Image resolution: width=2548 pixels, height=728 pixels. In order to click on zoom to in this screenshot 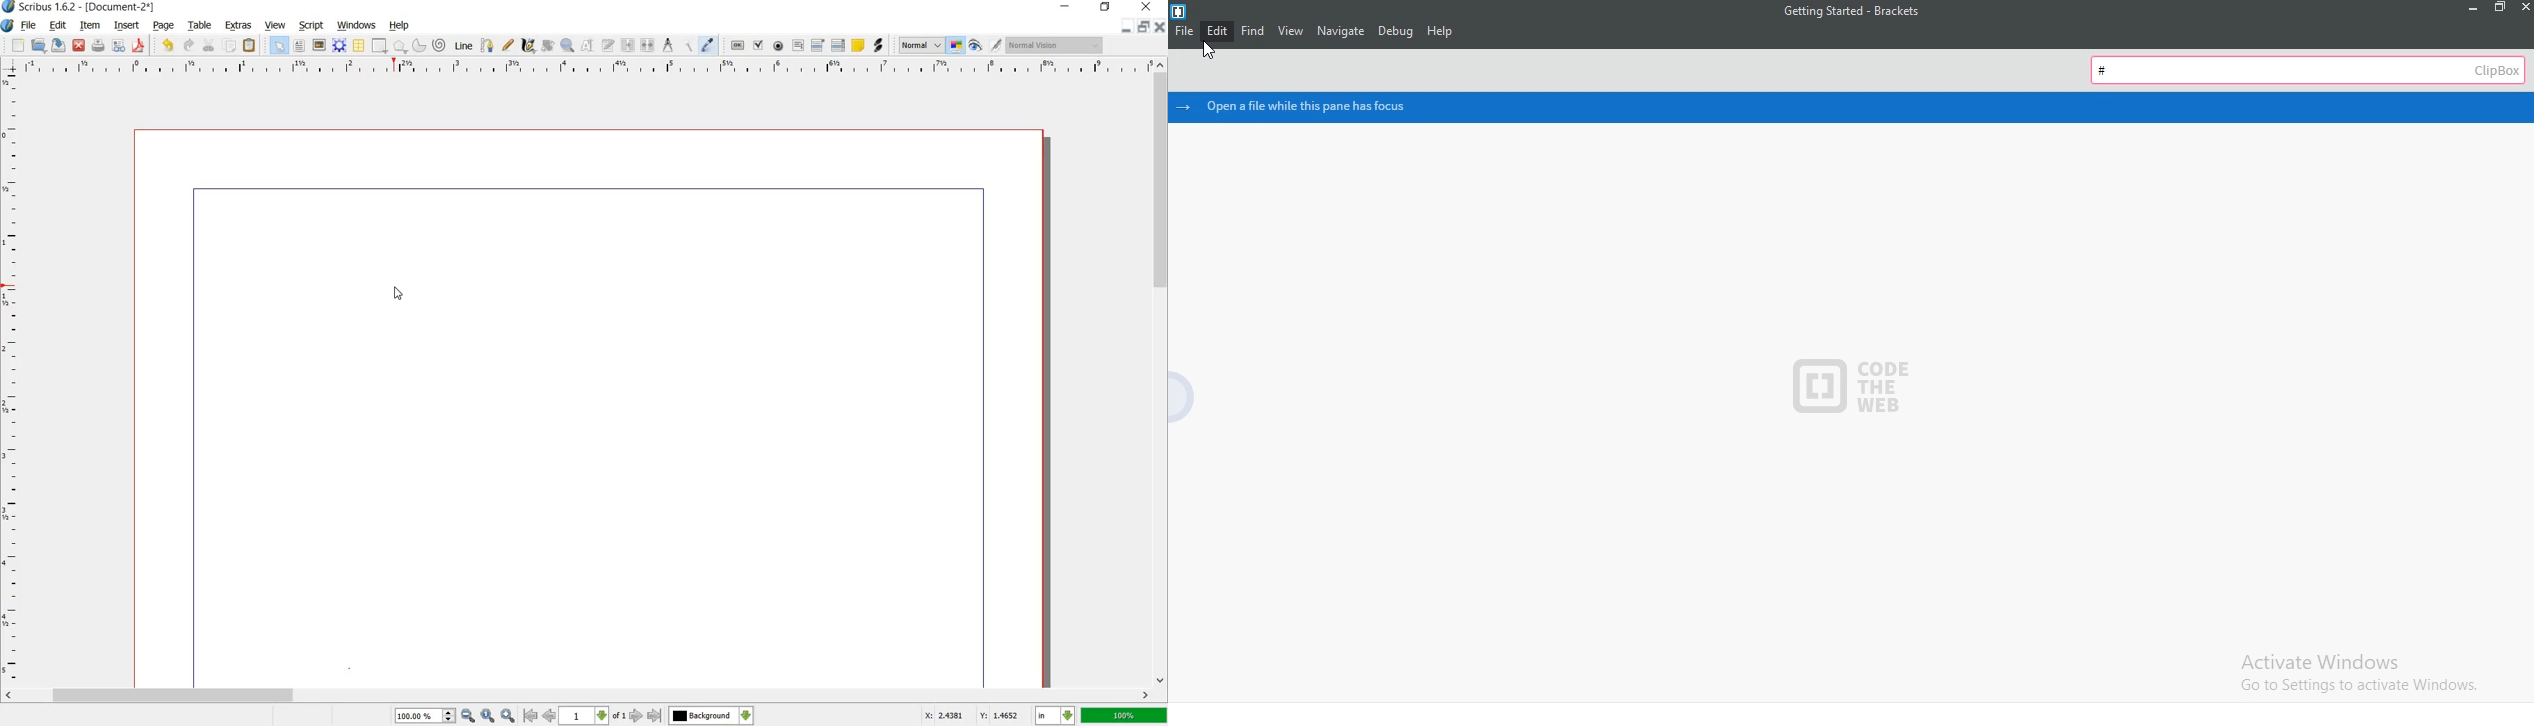, I will do `click(487, 716)`.